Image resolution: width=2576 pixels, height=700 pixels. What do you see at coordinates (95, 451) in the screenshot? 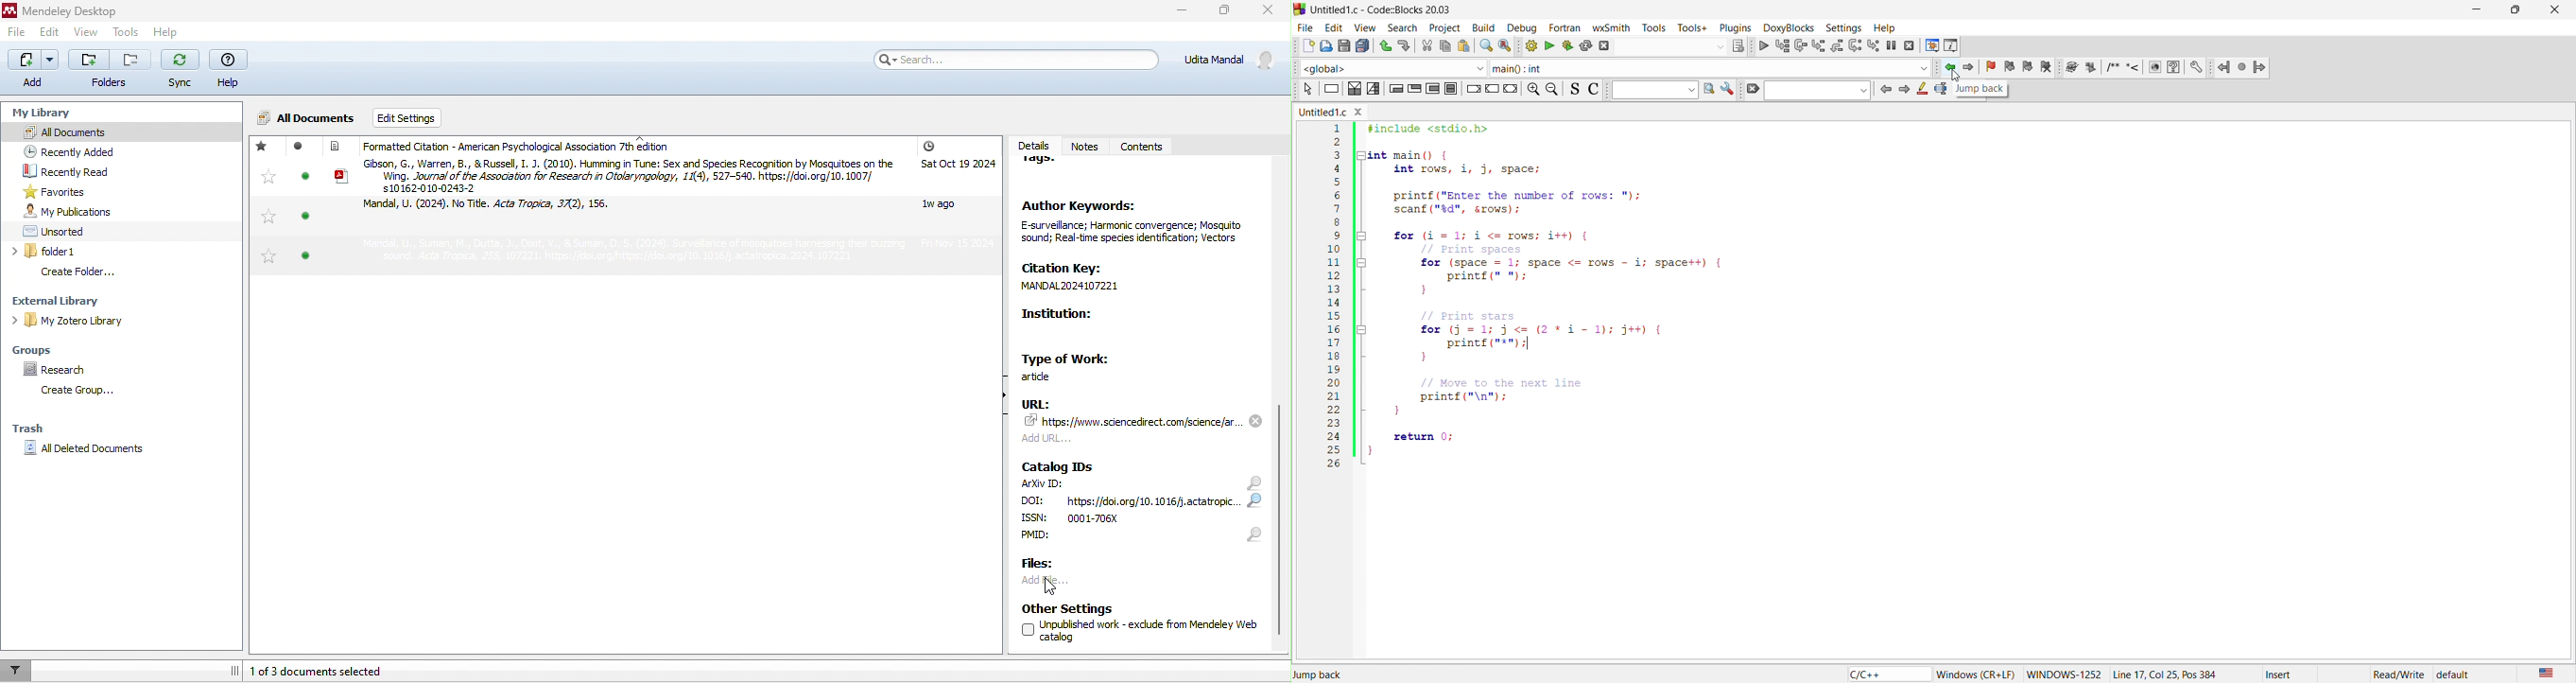
I see `all deleted documents` at bounding box center [95, 451].